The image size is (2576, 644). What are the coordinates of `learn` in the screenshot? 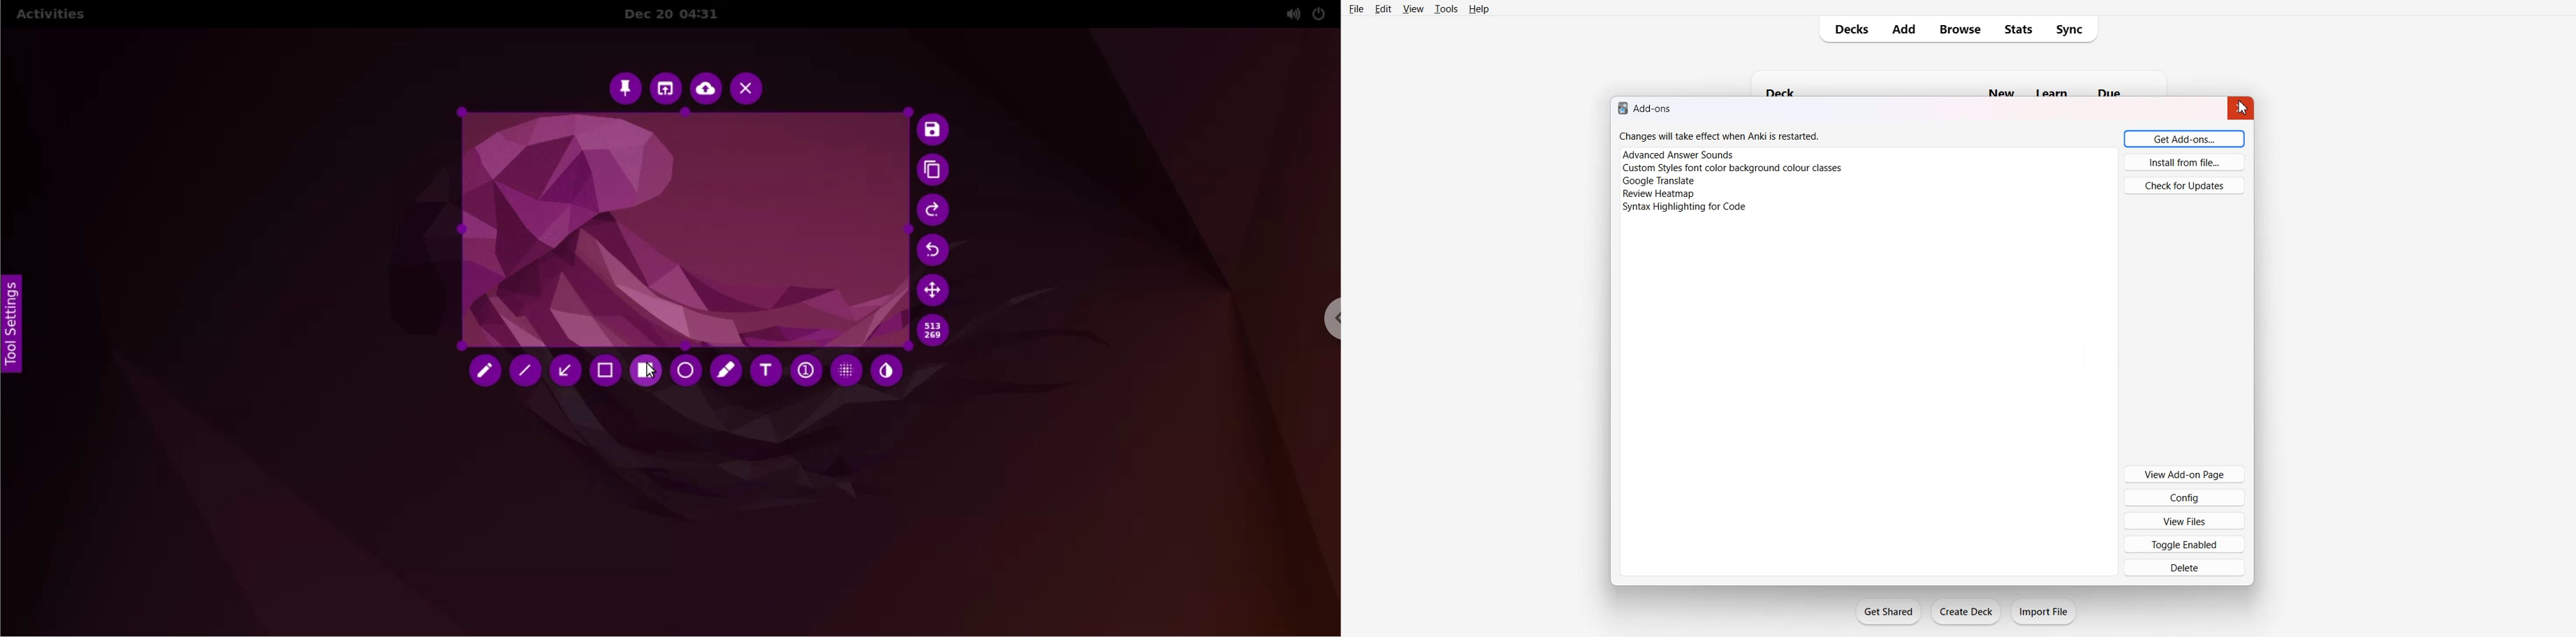 It's located at (2053, 92).